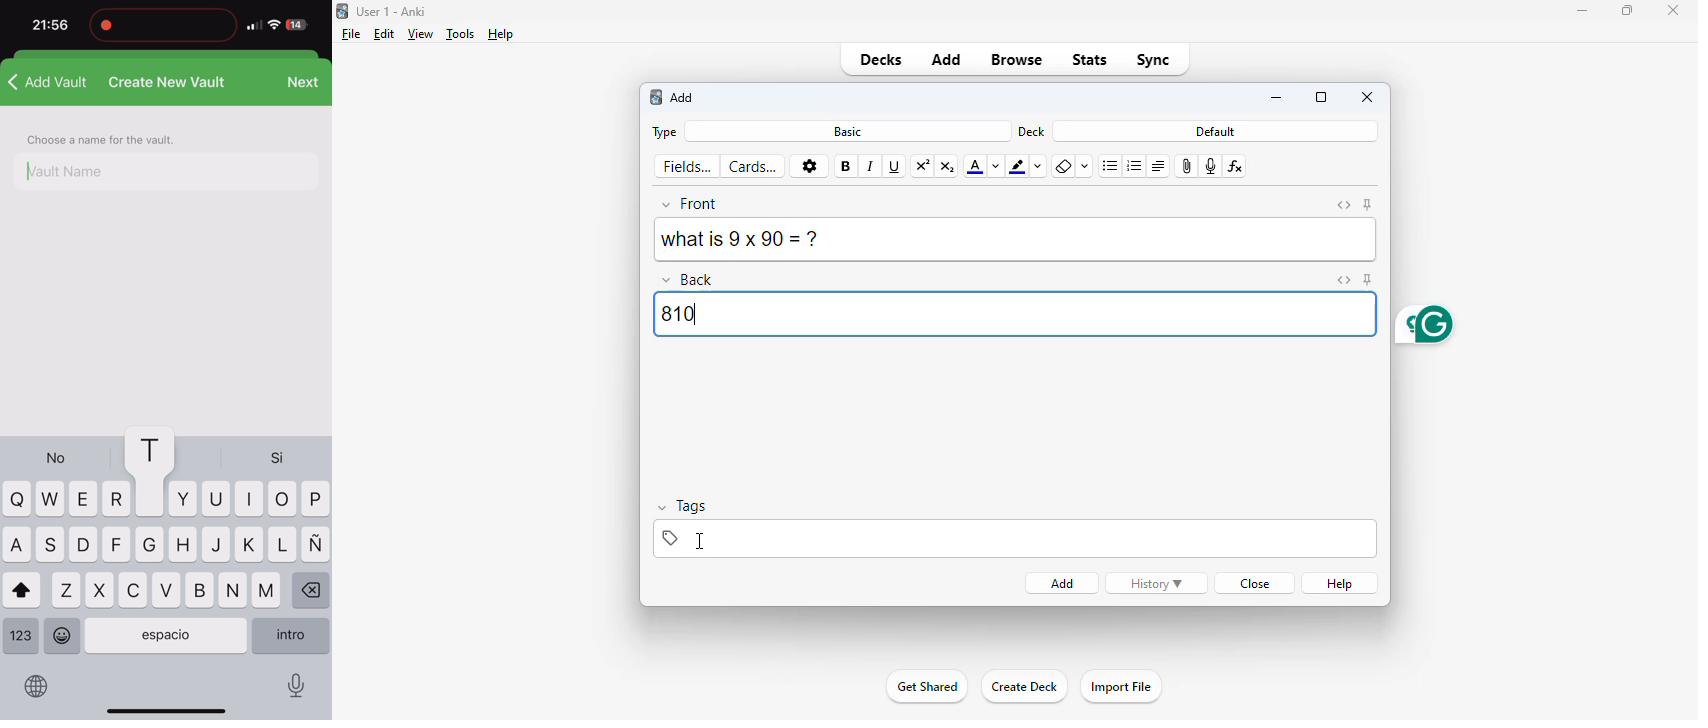  Describe the element at coordinates (1154, 59) in the screenshot. I see `sync` at that location.